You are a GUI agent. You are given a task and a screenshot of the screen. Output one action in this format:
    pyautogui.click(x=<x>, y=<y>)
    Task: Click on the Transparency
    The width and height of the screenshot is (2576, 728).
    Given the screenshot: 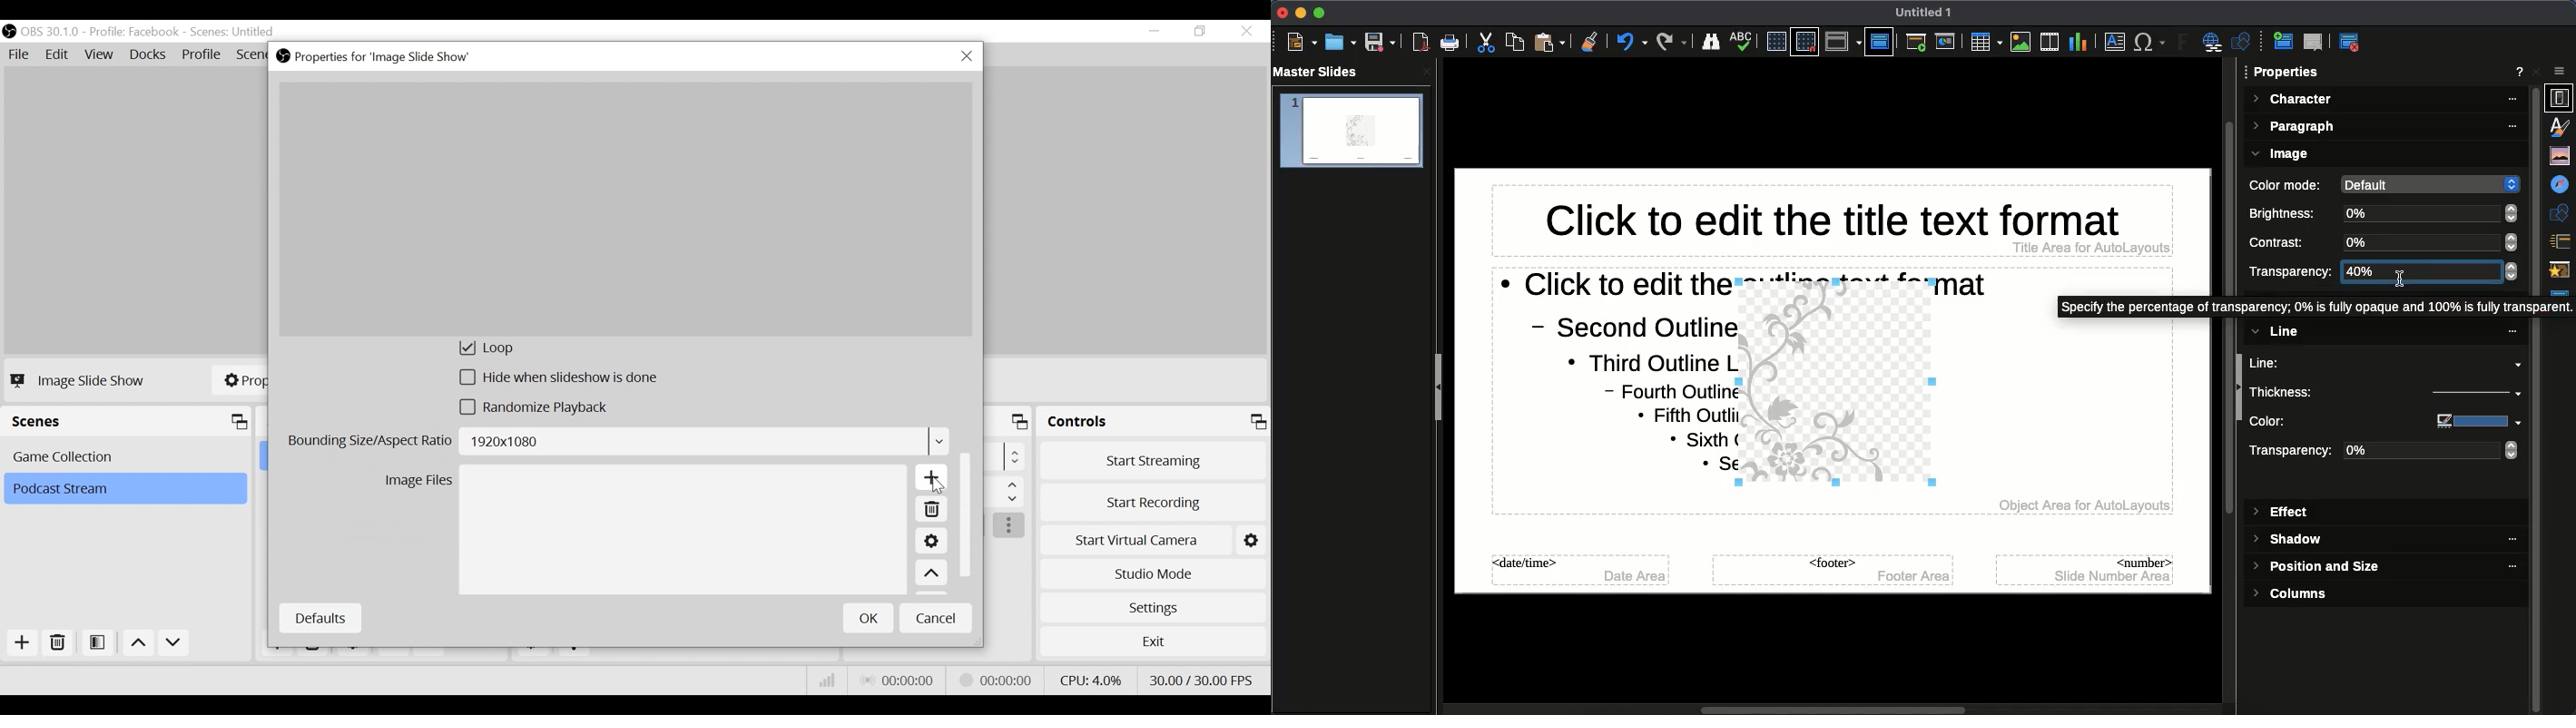 What is the action you would take?
    pyautogui.click(x=2294, y=453)
    